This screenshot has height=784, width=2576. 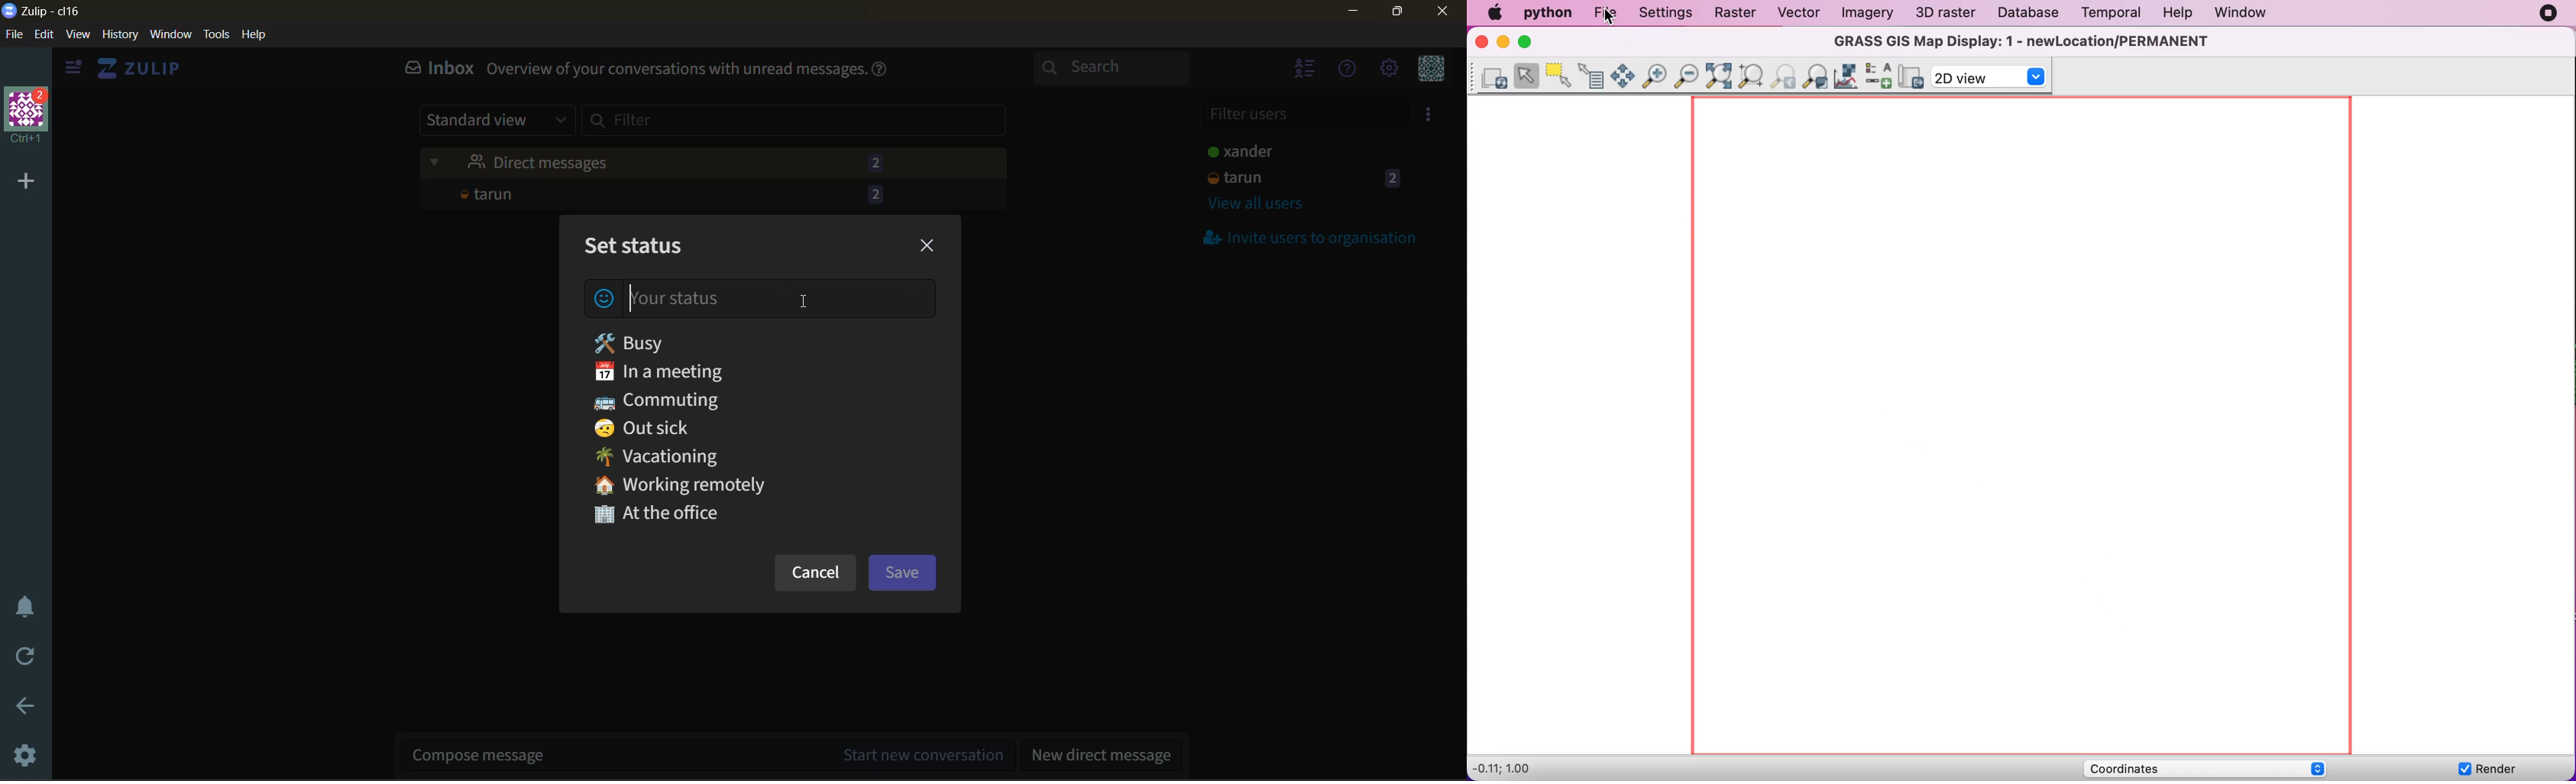 What do you see at coordinates (1315, 149) in the screenshot?
I see `users and staus` at bounding box center [1315, 149].